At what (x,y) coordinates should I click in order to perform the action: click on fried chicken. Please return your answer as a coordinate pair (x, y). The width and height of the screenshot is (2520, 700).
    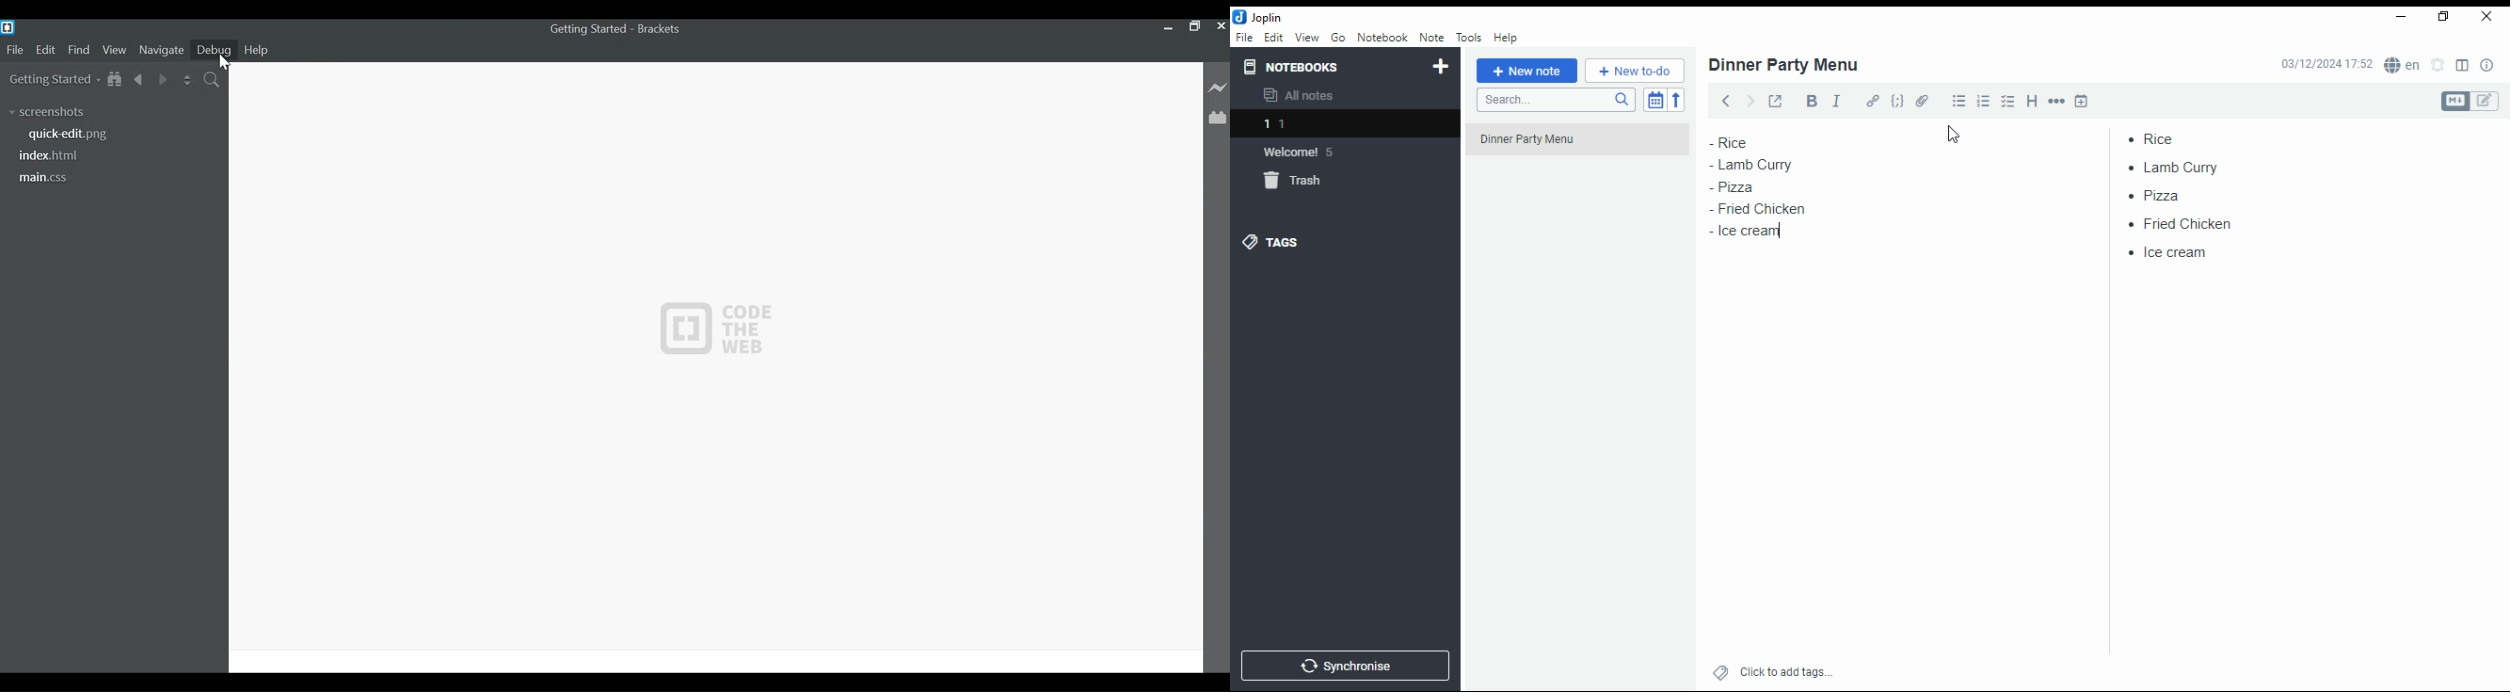
    Looking at the image, I should click on (2186, 223).